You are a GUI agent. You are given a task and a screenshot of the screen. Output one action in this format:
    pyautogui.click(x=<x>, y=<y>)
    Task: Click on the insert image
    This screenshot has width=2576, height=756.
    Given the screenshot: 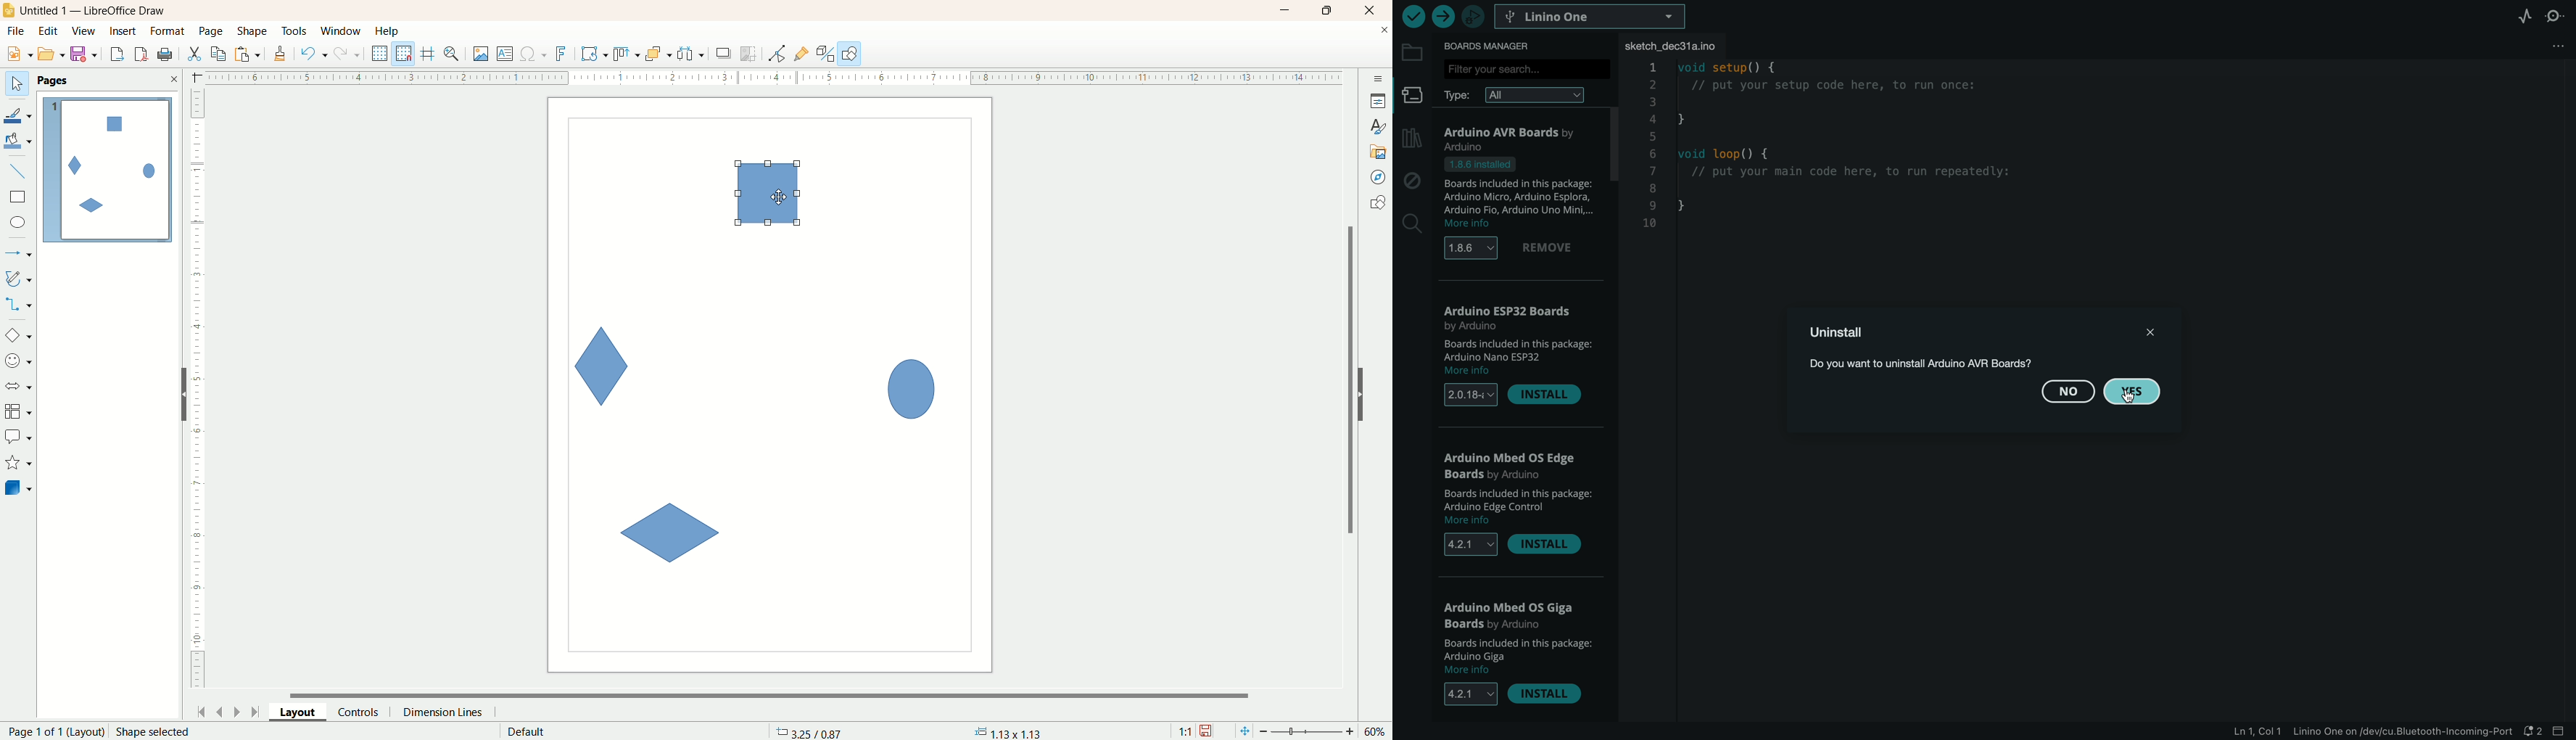 What is the action you would take?
    pyautogui.click(x=482, y=54)
    